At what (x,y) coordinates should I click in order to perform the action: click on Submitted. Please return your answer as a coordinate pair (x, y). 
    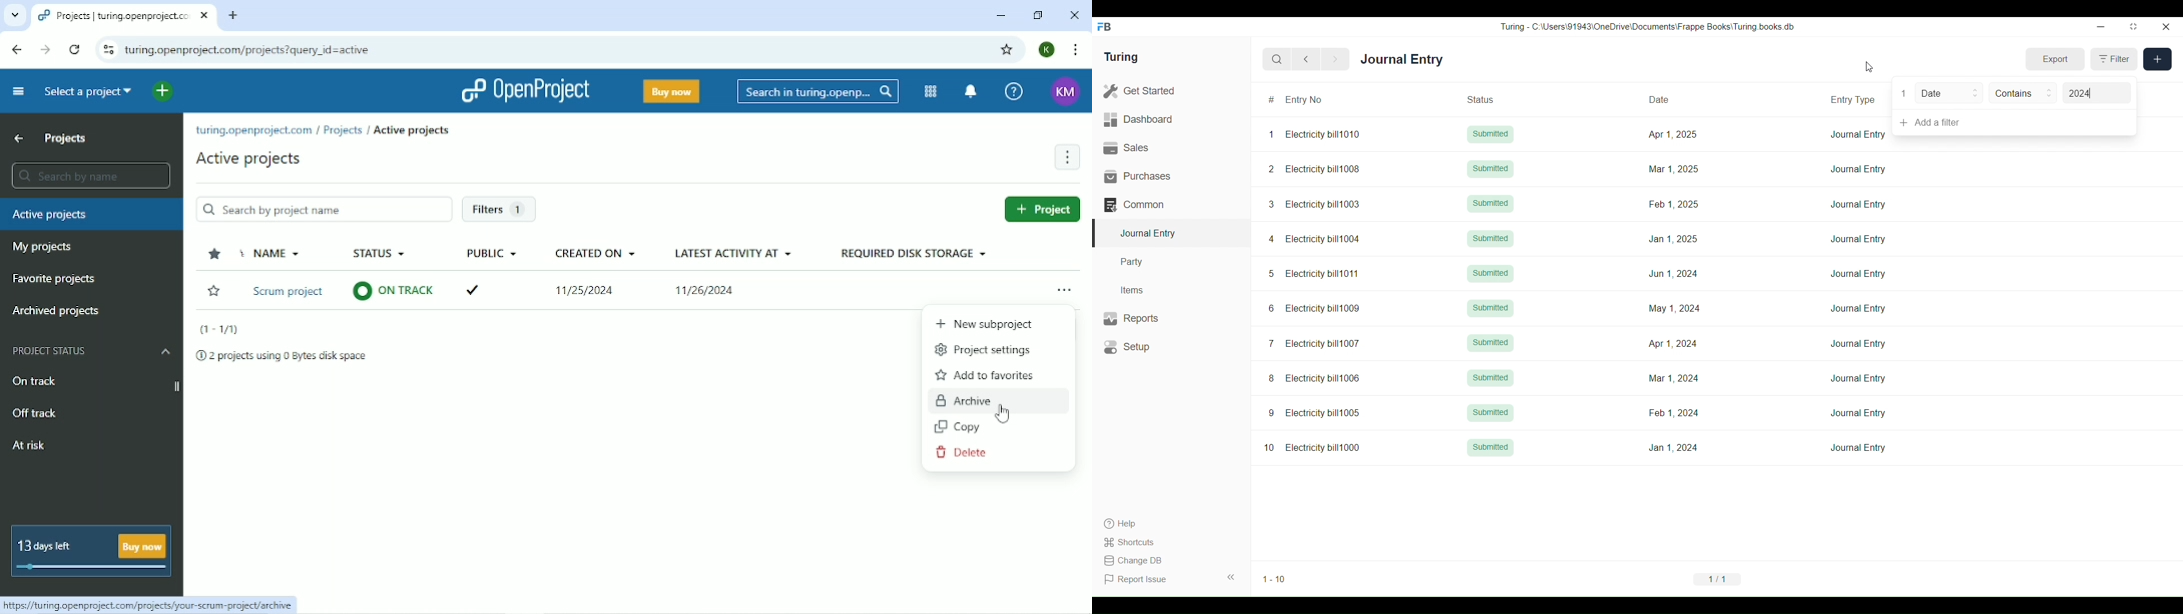
    Looking at the image, I should click on (1491, 447).